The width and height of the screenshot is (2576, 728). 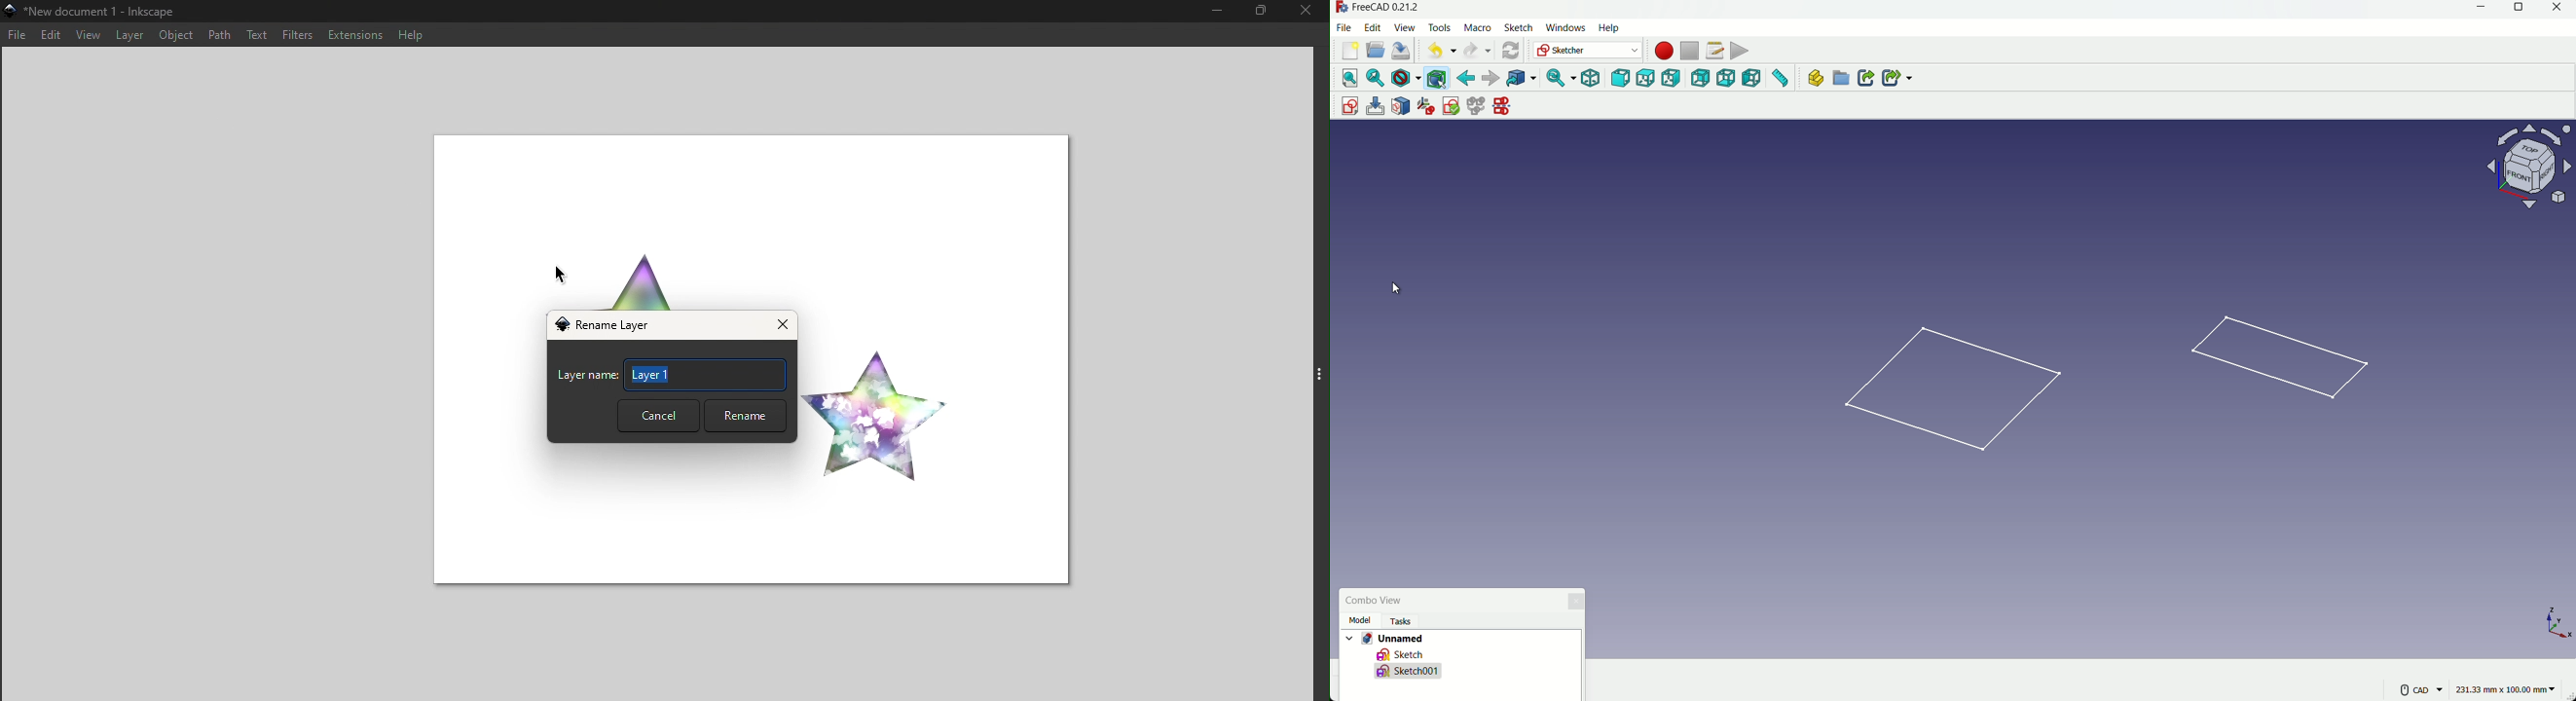 What do you see at coordinates (1309, 13) in the screenshot?
I see `close` at bounding box center [1309, 13].